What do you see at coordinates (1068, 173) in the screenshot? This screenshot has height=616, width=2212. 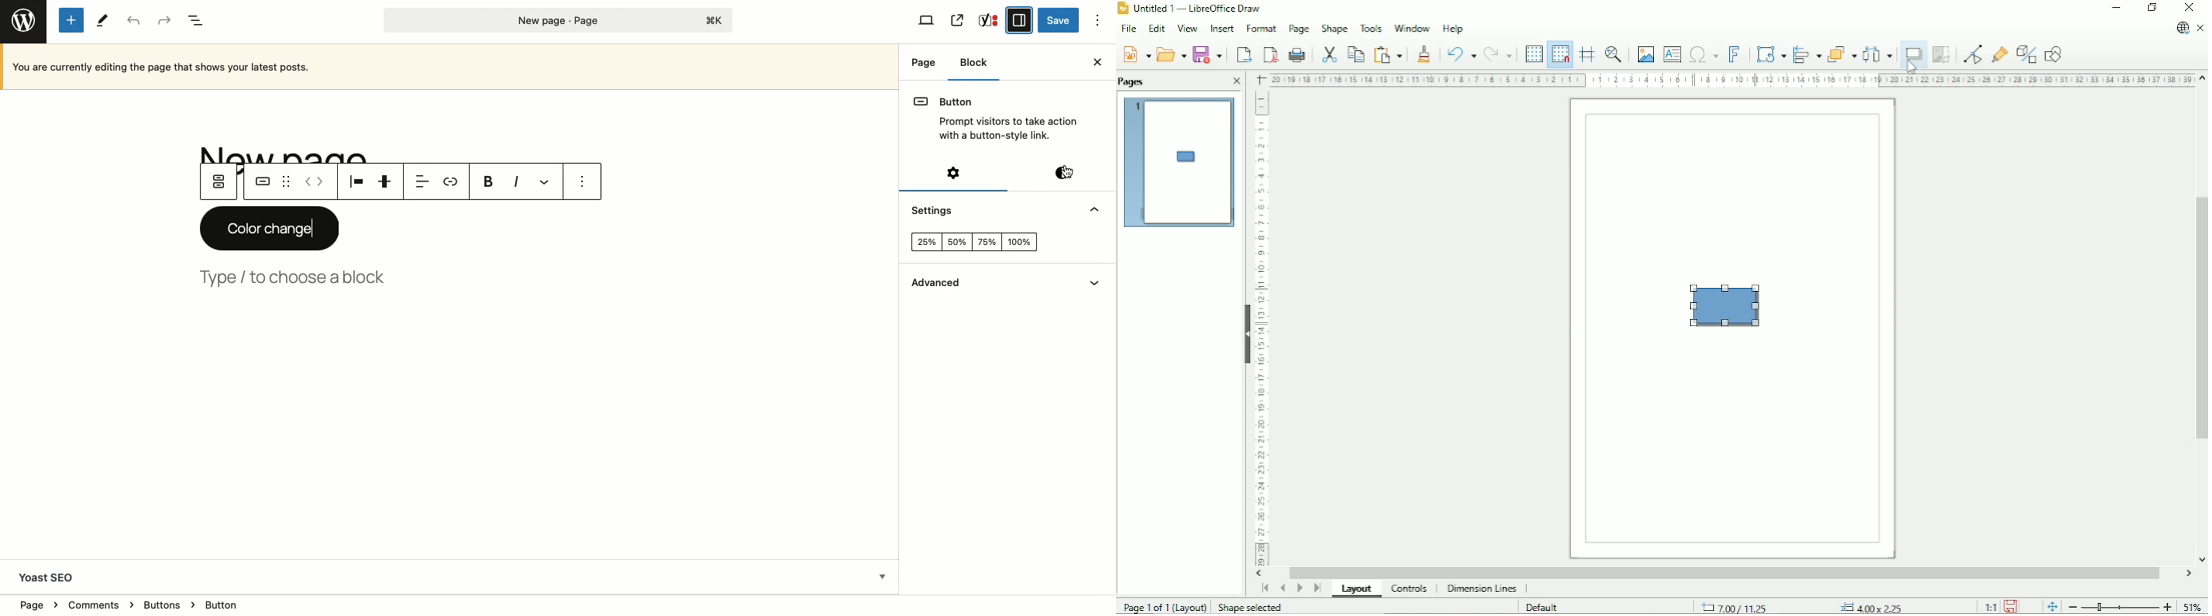 I see `cursor` at bounding box center [1068, 173].